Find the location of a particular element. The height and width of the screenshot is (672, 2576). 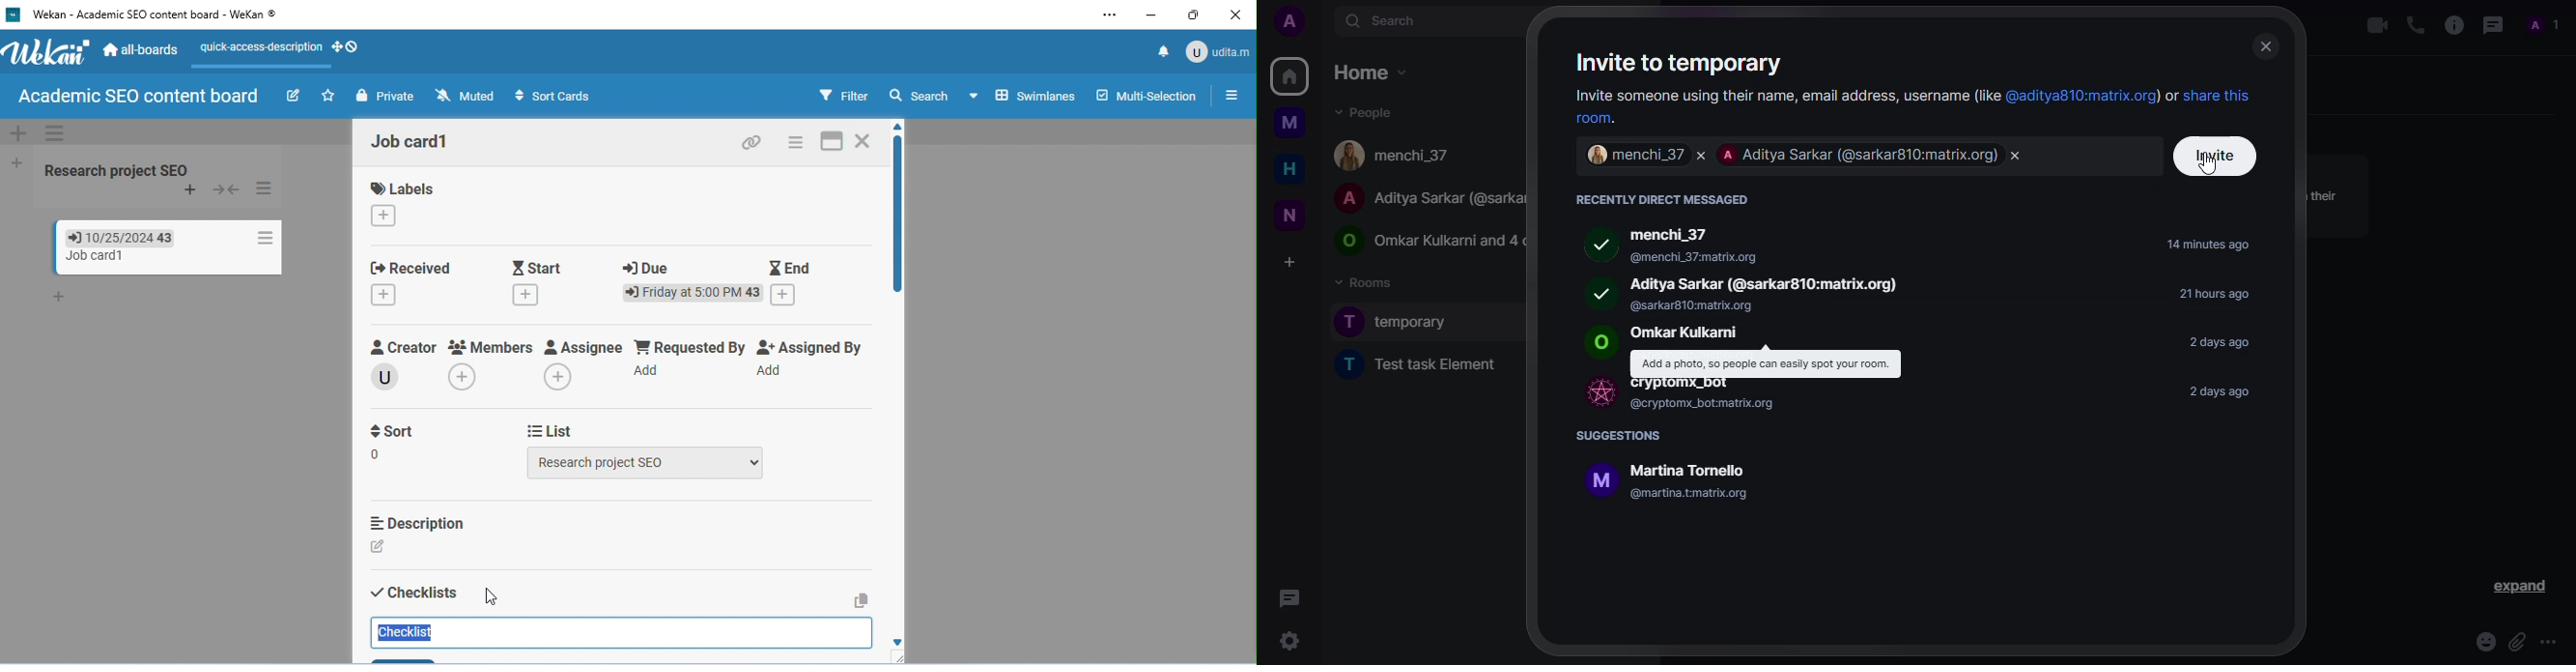

more is located at coordinates (2549, 642).